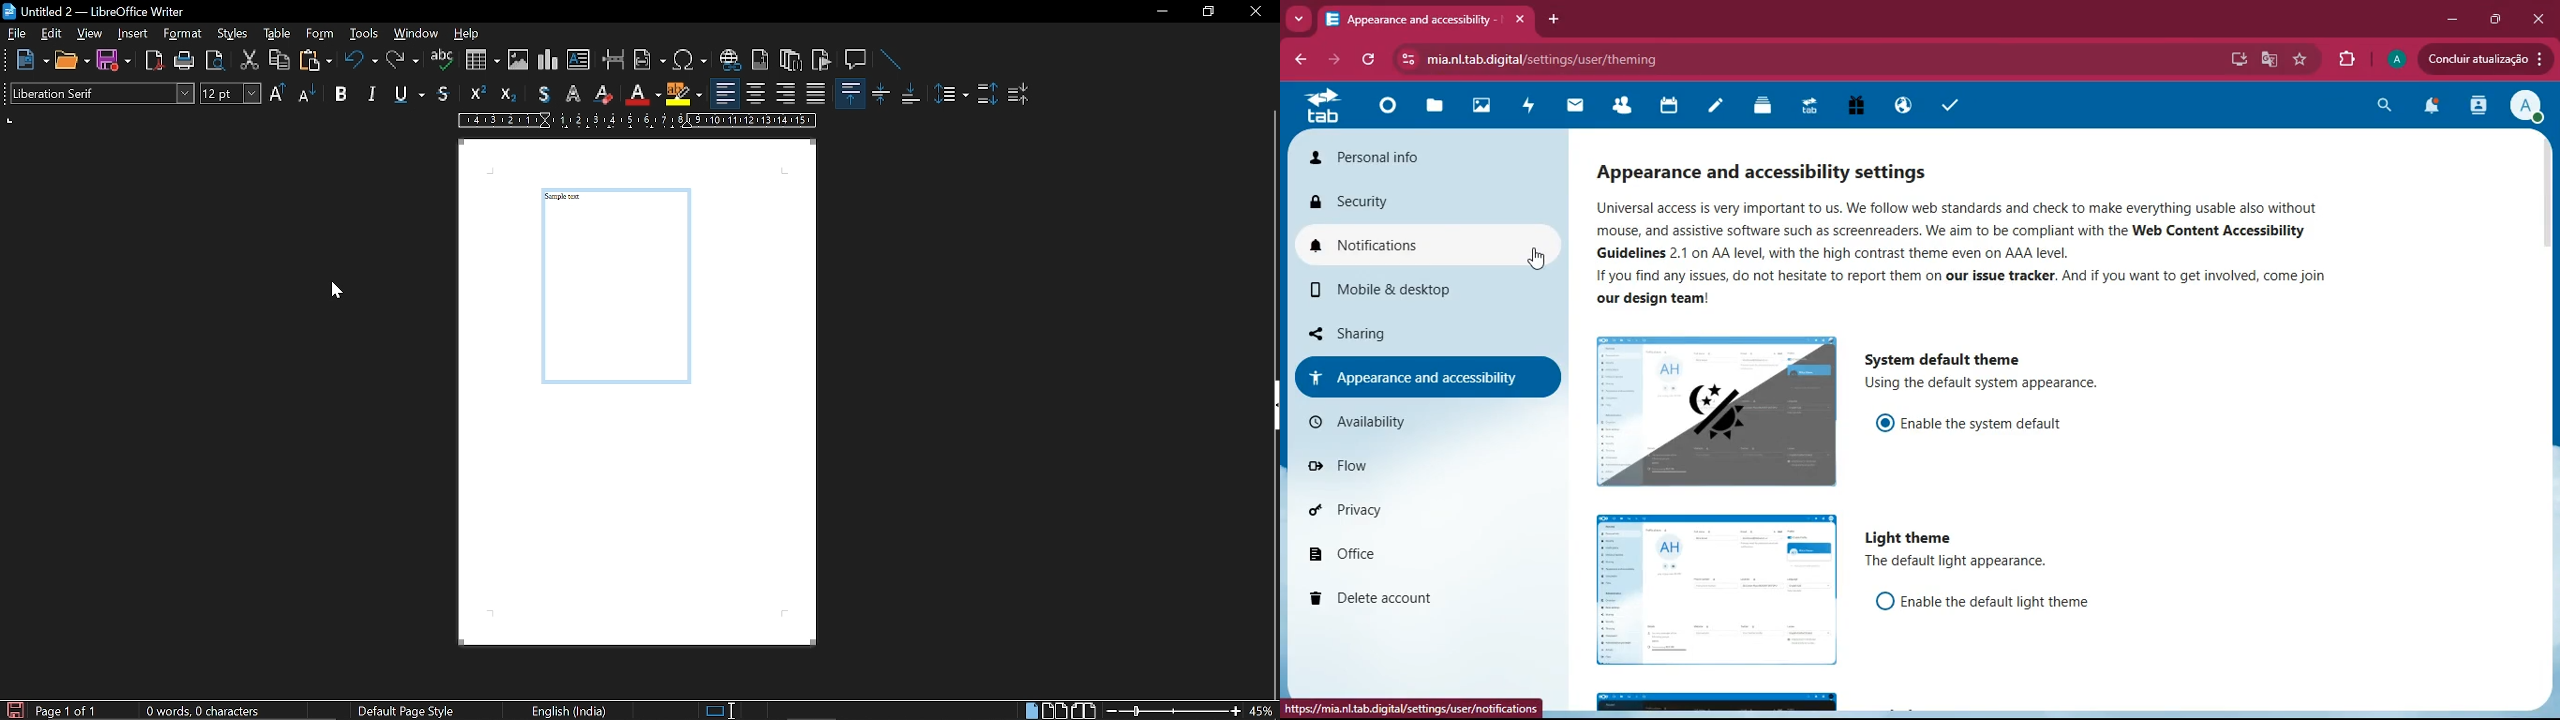  What do you see at coordinates (441, 62) in the screenshot?
I see `spell check` at bounding box center [441, 62].